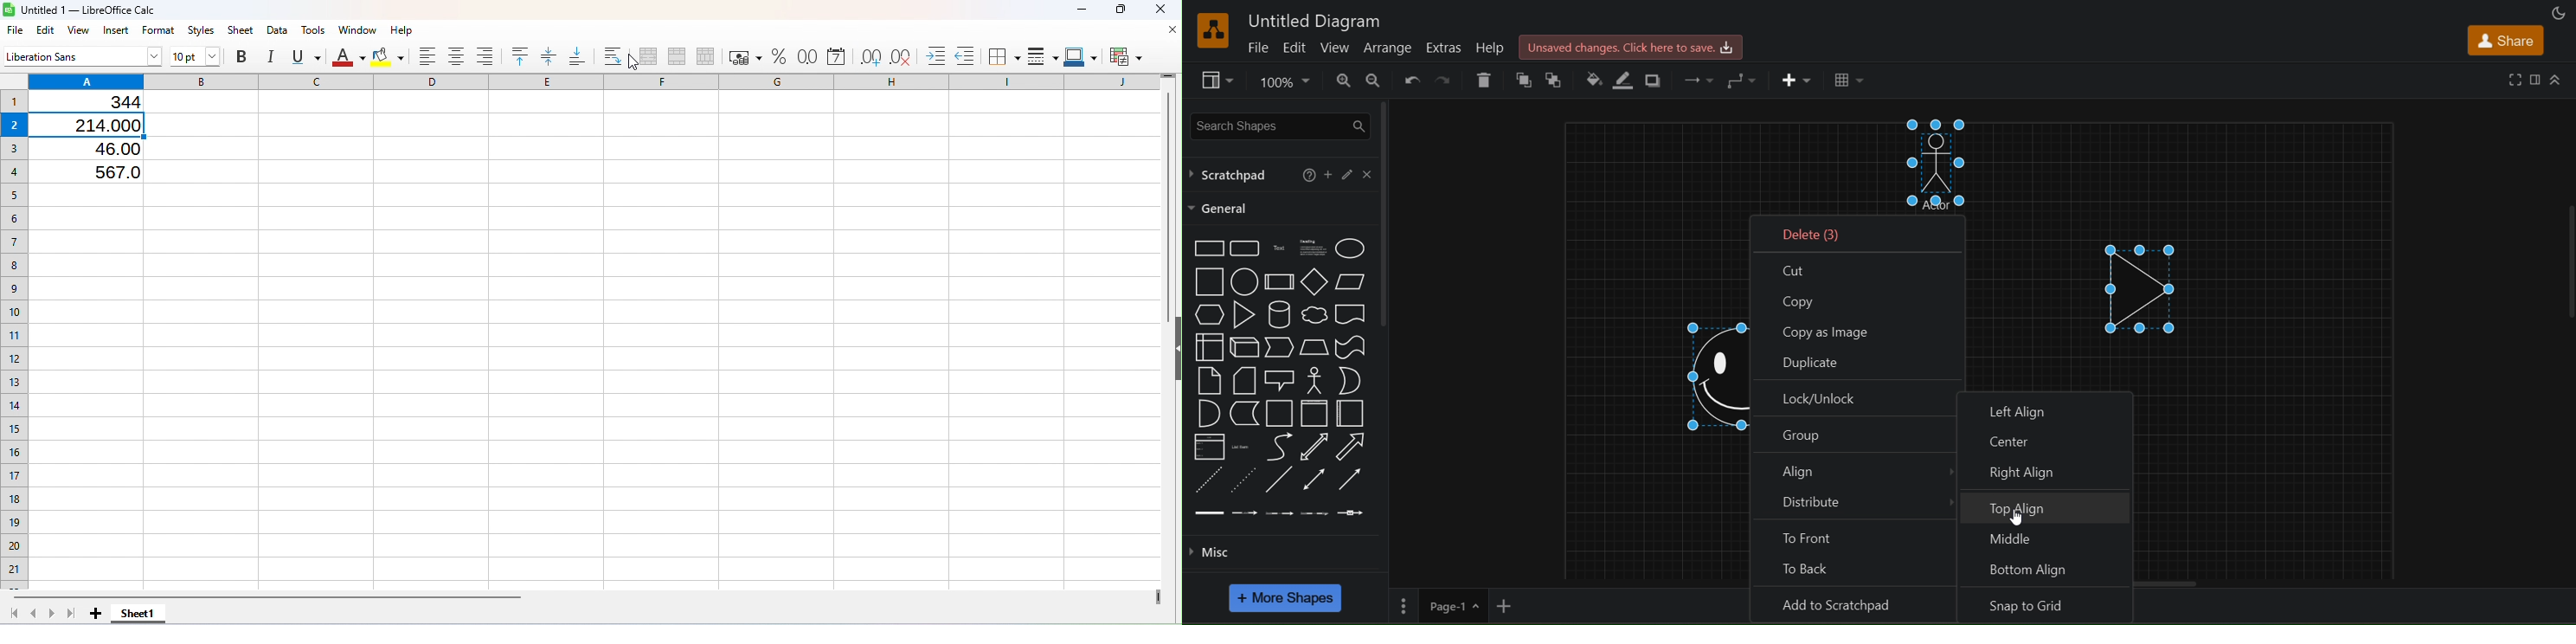 The width and height of the screenshot is (2576, 644). What do you see at coordinates (804, 55) in the screenshot?
I see `Format as number` at bounding box center [804, 55].